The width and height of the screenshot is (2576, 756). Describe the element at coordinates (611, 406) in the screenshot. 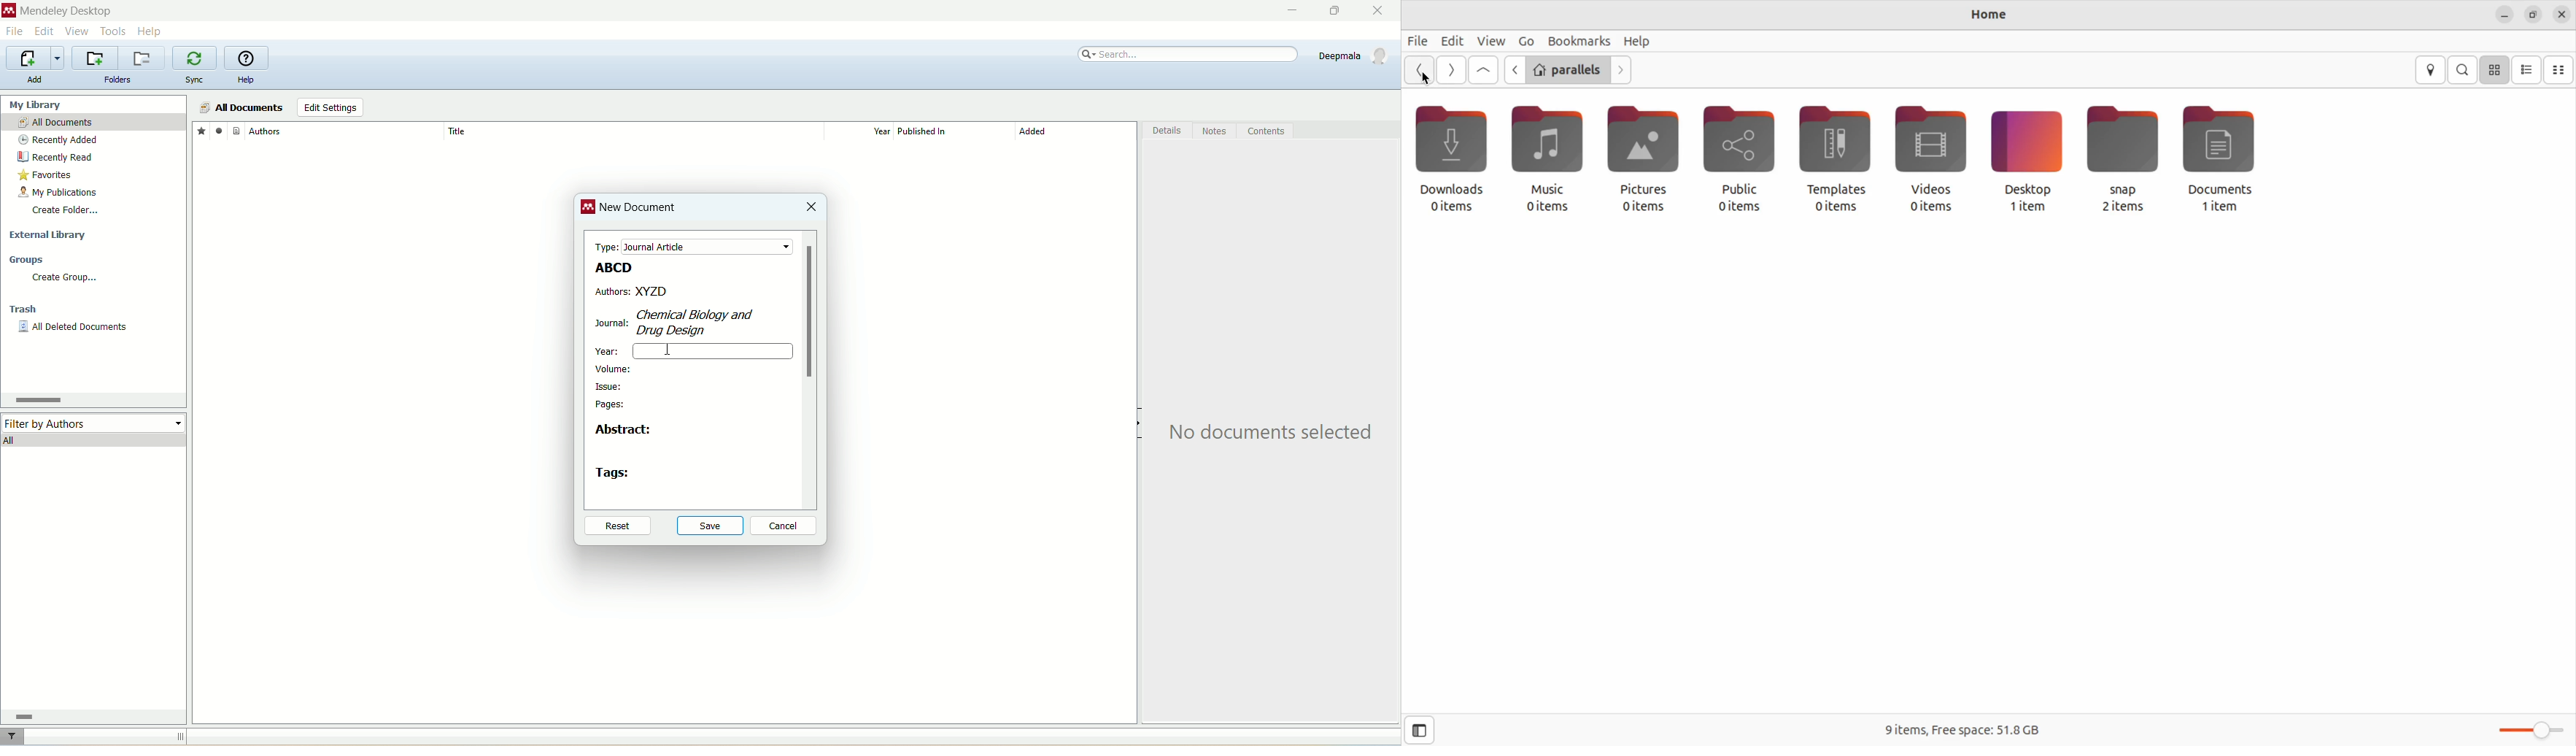

I see `pages` at that location.